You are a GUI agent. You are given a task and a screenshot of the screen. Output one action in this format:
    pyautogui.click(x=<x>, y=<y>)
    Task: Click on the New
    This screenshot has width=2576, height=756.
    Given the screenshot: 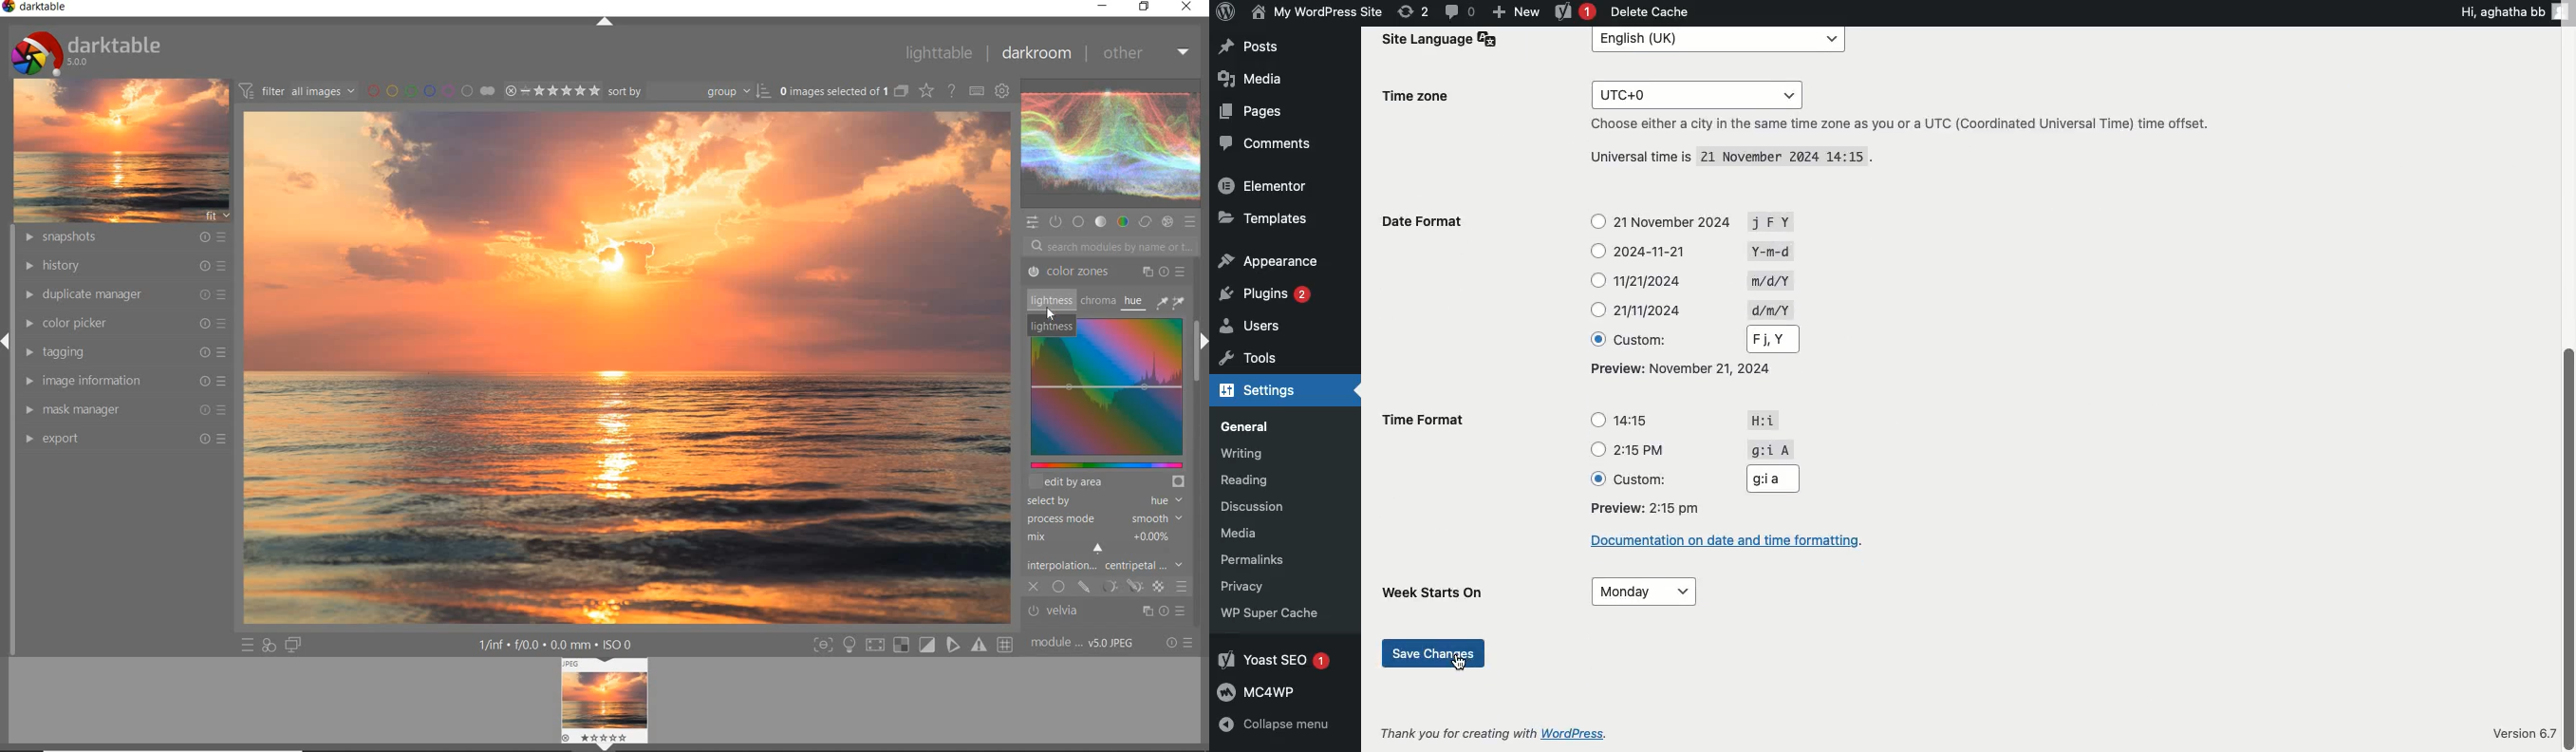 What is the action you would take?
    pyautogui.click(x=1516, y=11)
    